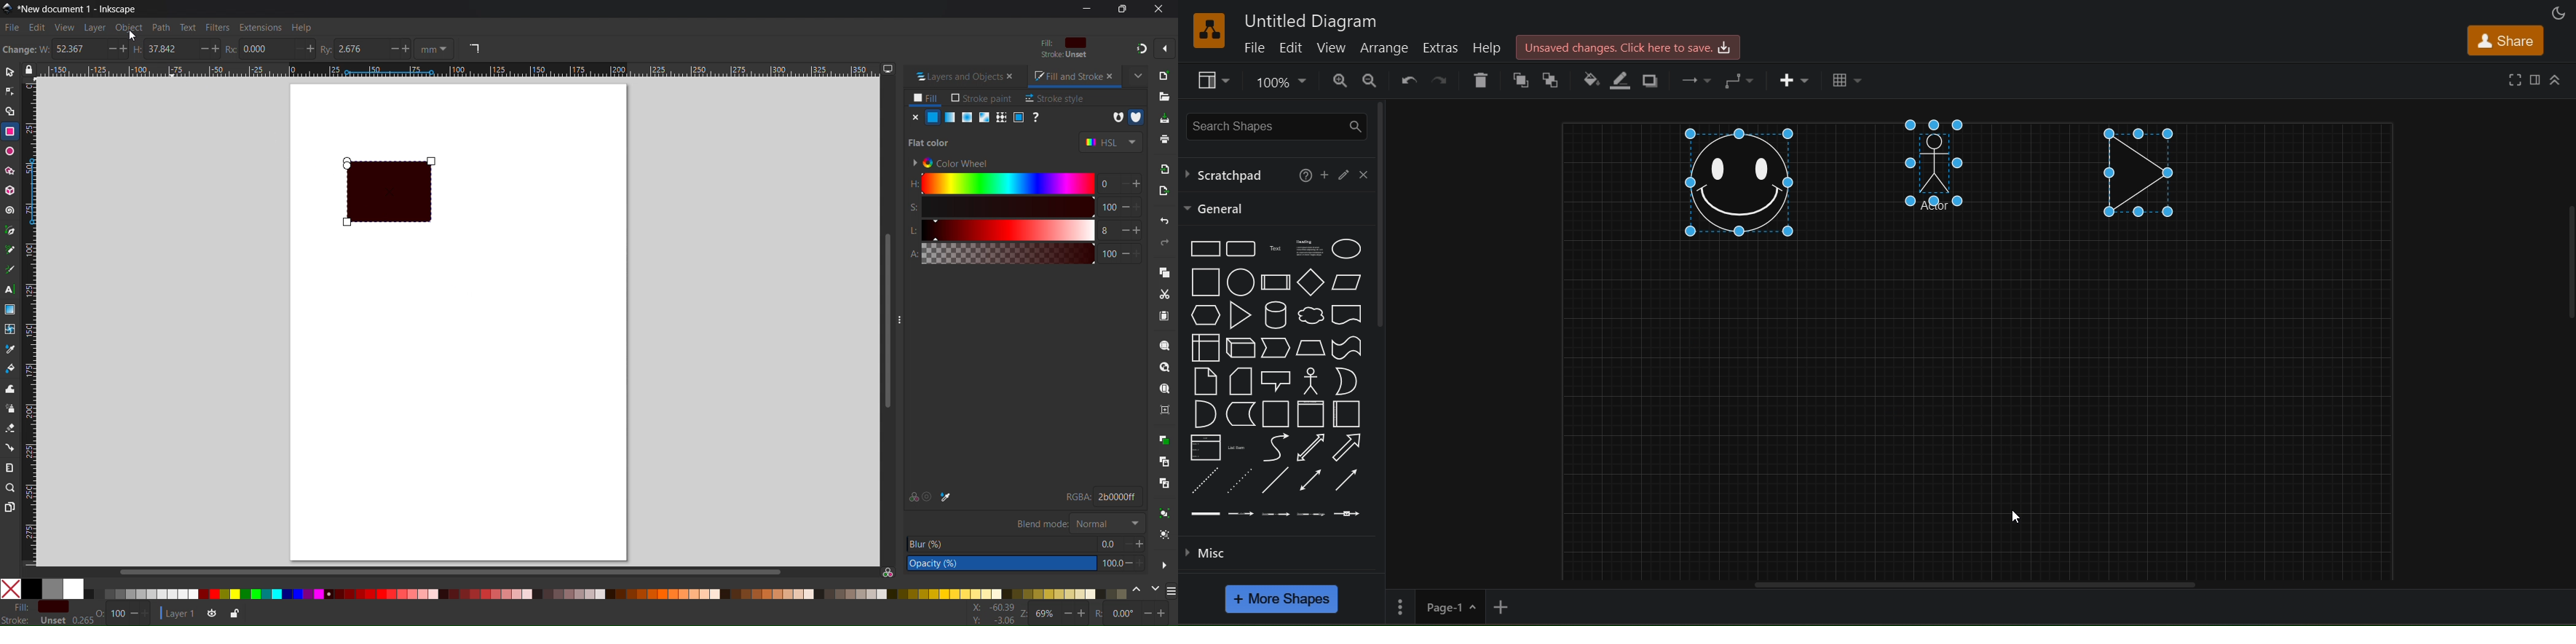  I want to click on Radial gradient, so click(966, 117).